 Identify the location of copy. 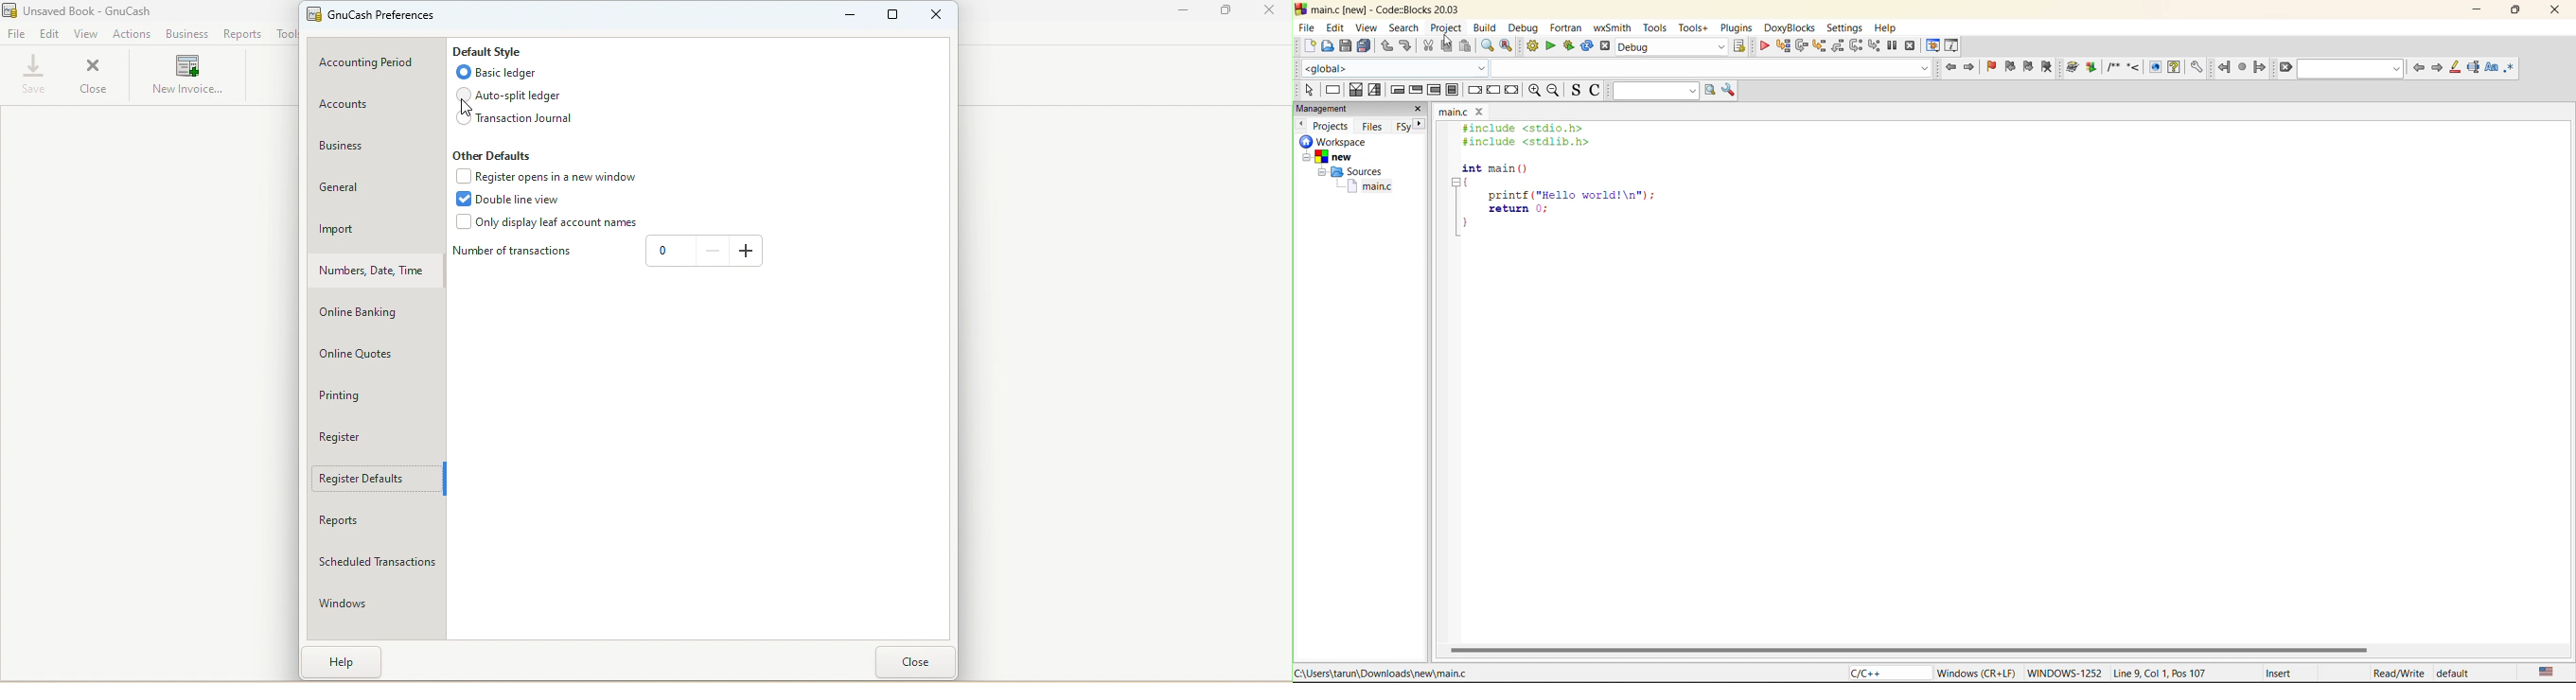
(1447, 45).